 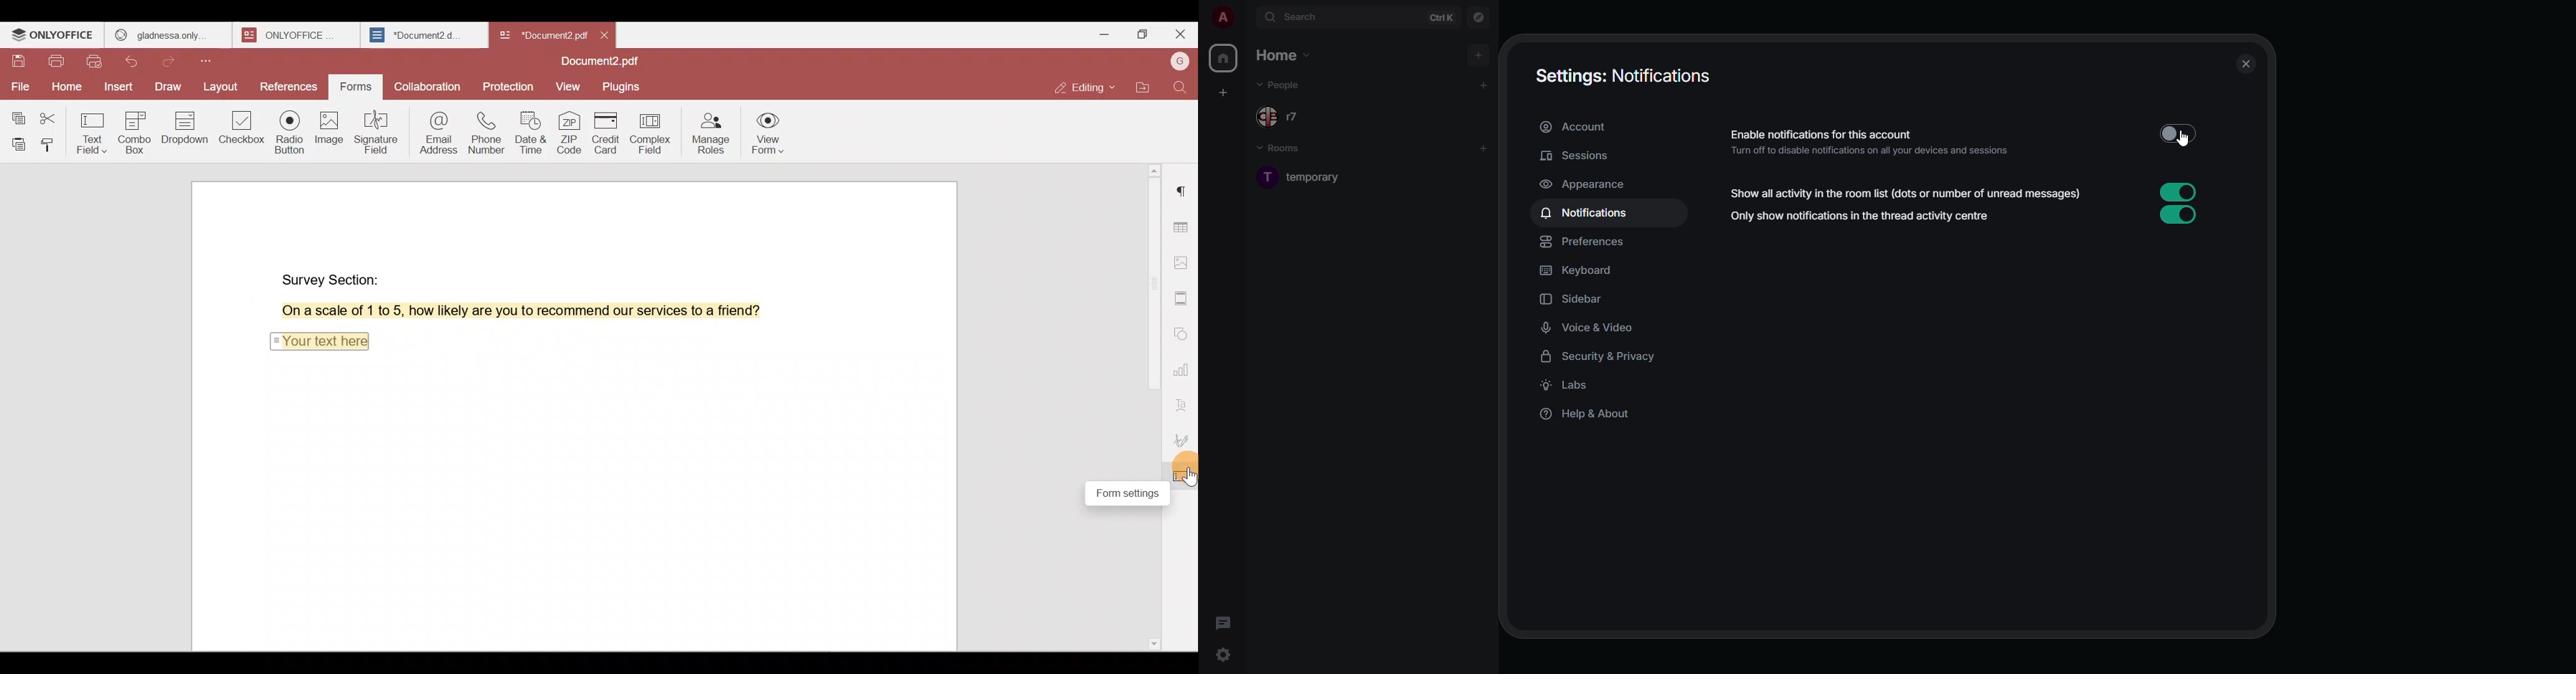 I want to click on sessions, so click(x=1578, y=157).